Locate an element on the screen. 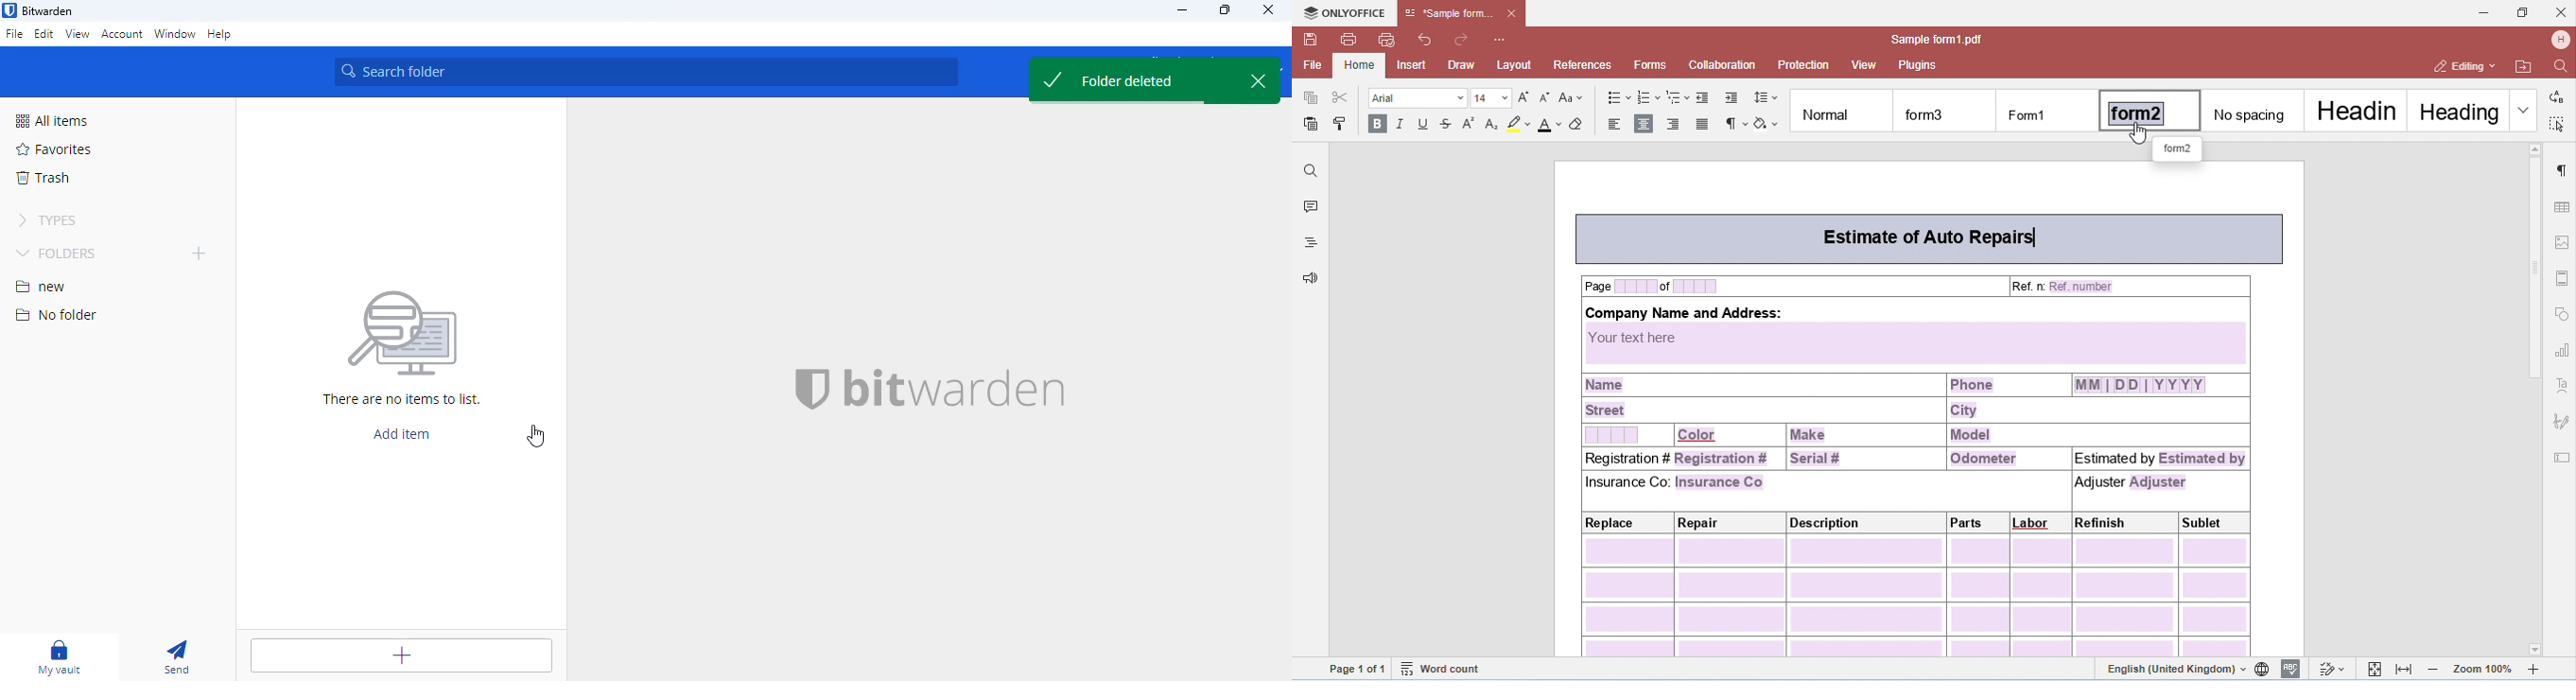 The height and width of the screenshot is (700, 2576). add item is located at coordinates (401, 655).